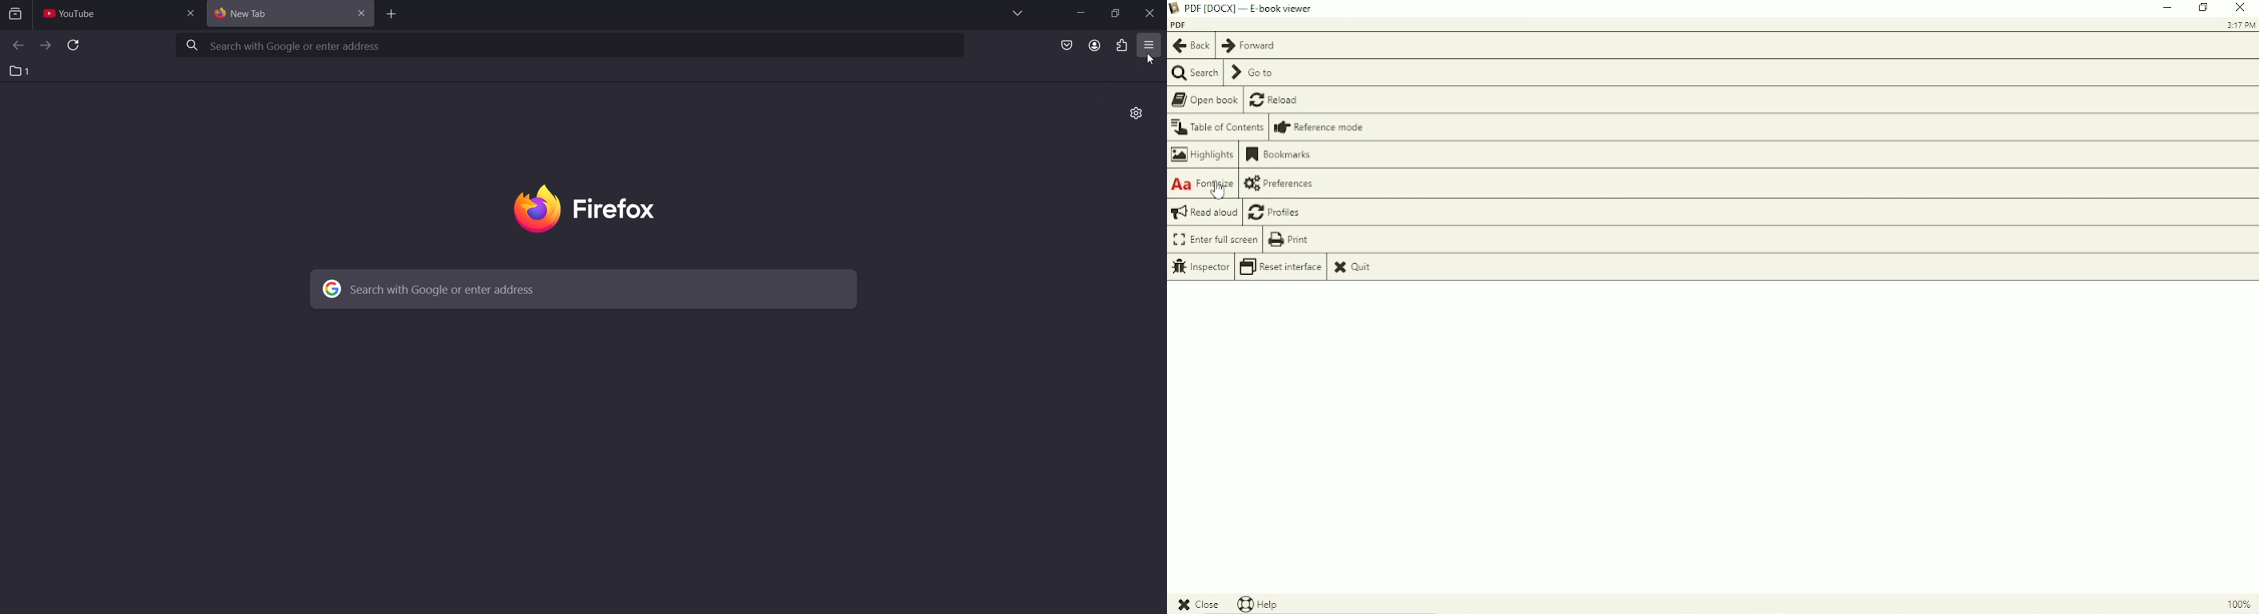  What do you see at coordinates (74, 46) in the screenshot?
I see `reload current page` at bounding box center [74, 46].